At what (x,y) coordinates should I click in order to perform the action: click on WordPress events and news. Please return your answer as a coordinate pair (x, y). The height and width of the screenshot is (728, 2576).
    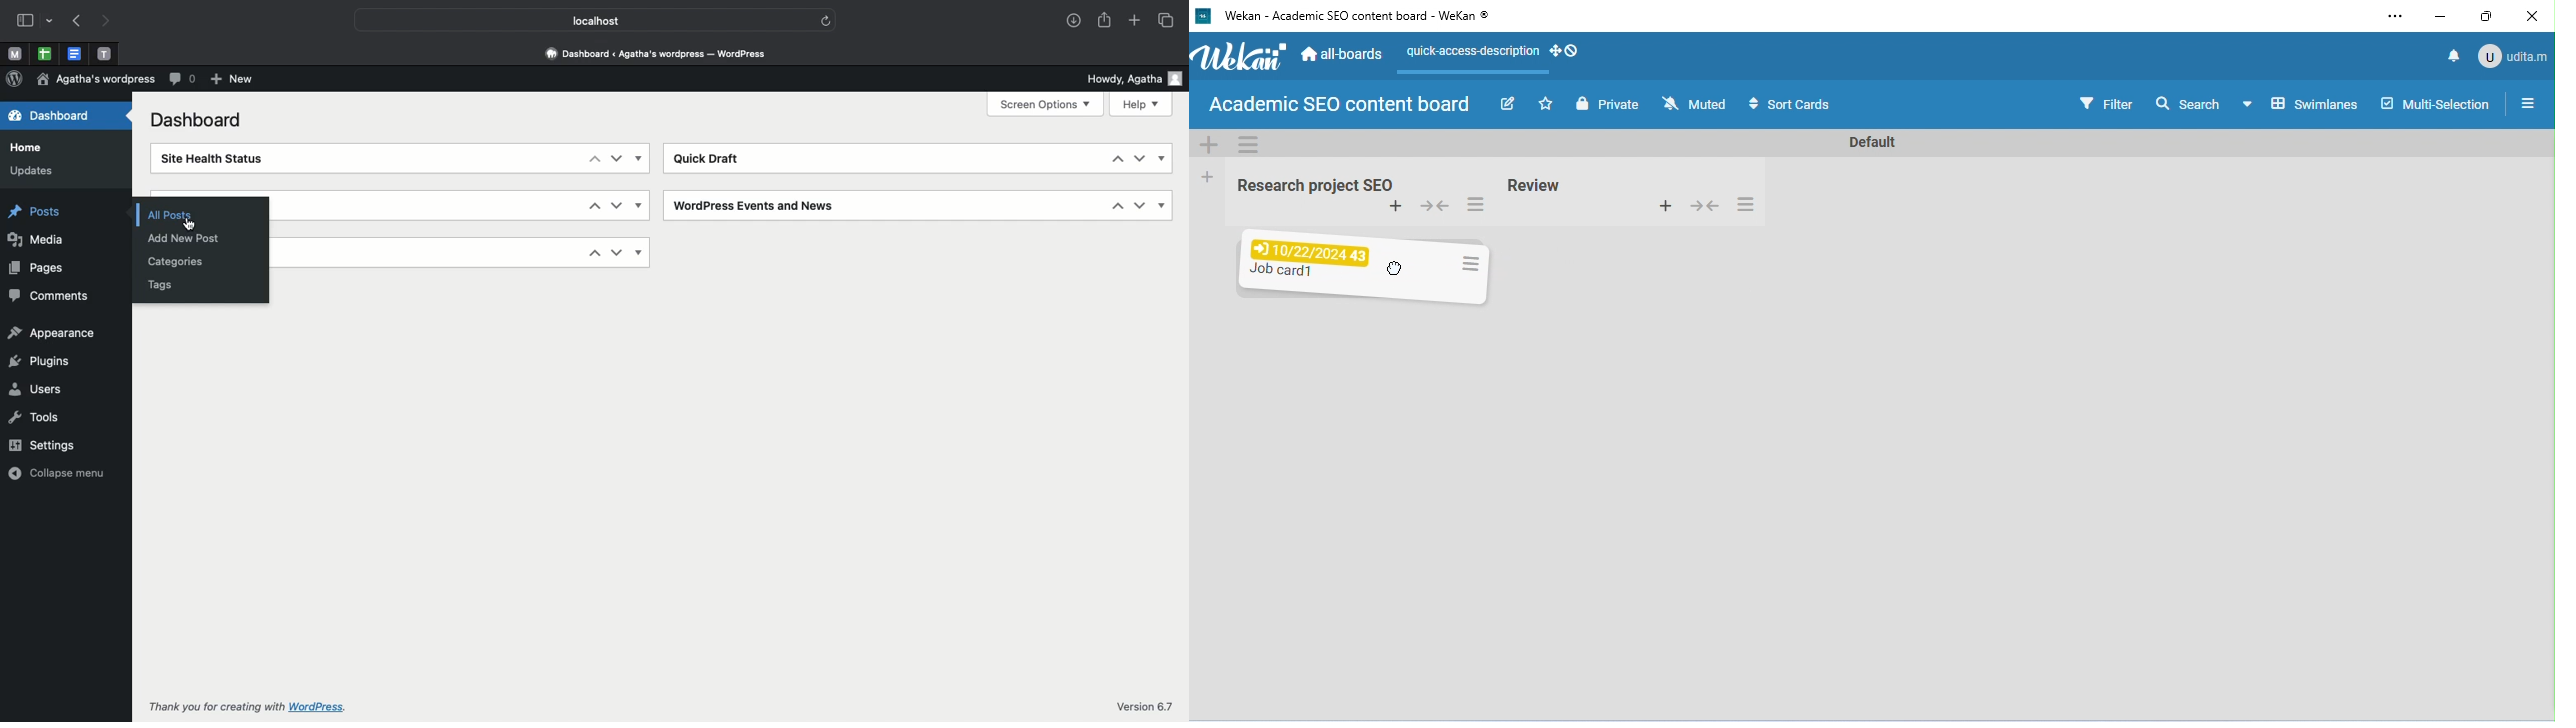
    Looking at the image, I should click on (753, 205).